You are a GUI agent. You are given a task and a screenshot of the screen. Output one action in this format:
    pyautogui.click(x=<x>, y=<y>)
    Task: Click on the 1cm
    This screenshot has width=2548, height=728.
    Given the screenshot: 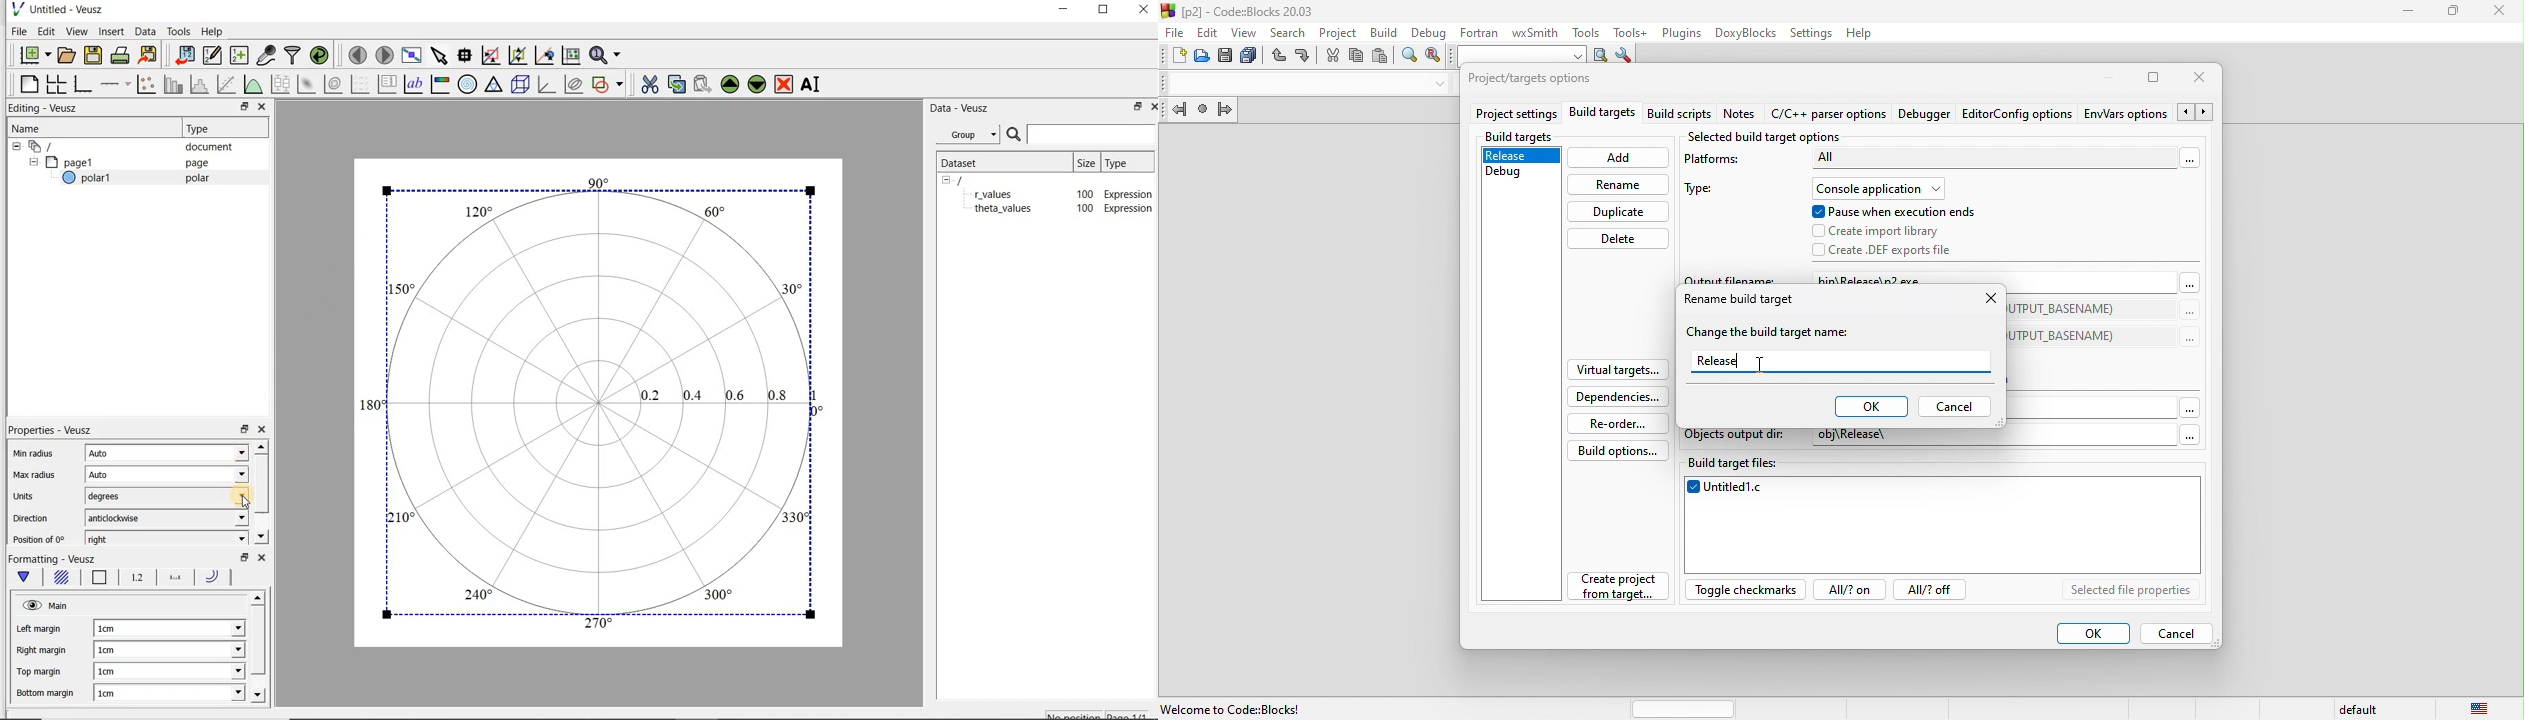 What is the action you would take?
    pyautogui.click(x=118, y=628)
    